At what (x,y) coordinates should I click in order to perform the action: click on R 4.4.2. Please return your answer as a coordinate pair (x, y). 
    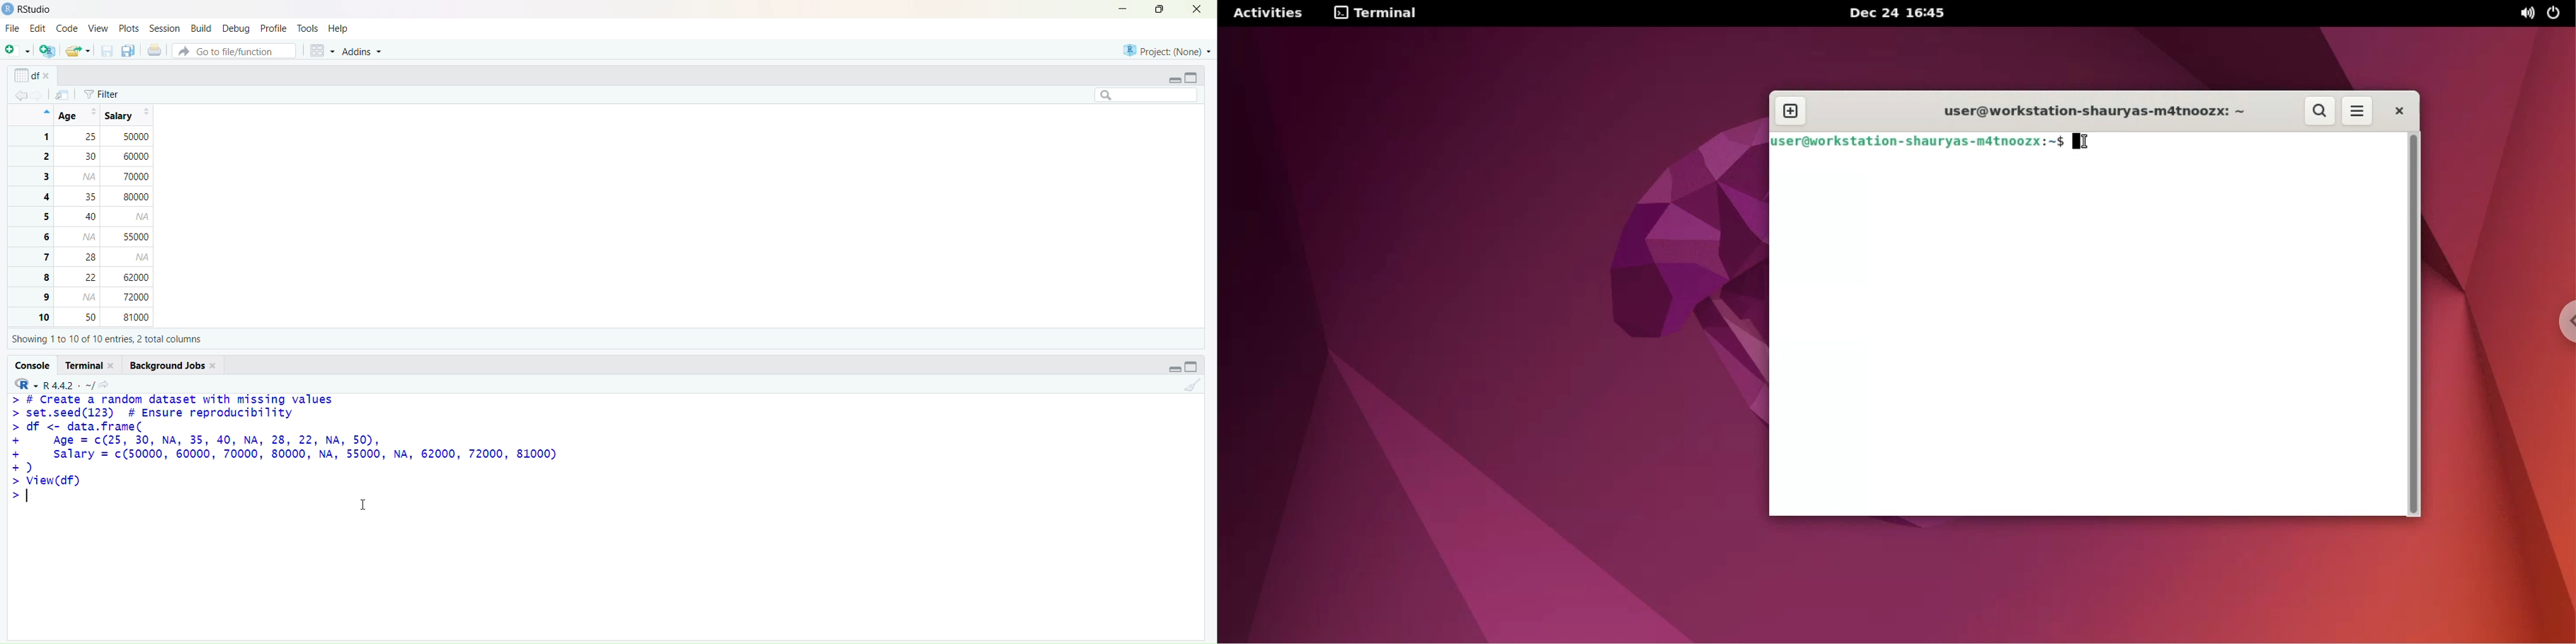
    Looking at the image, I should click on (53, 383).